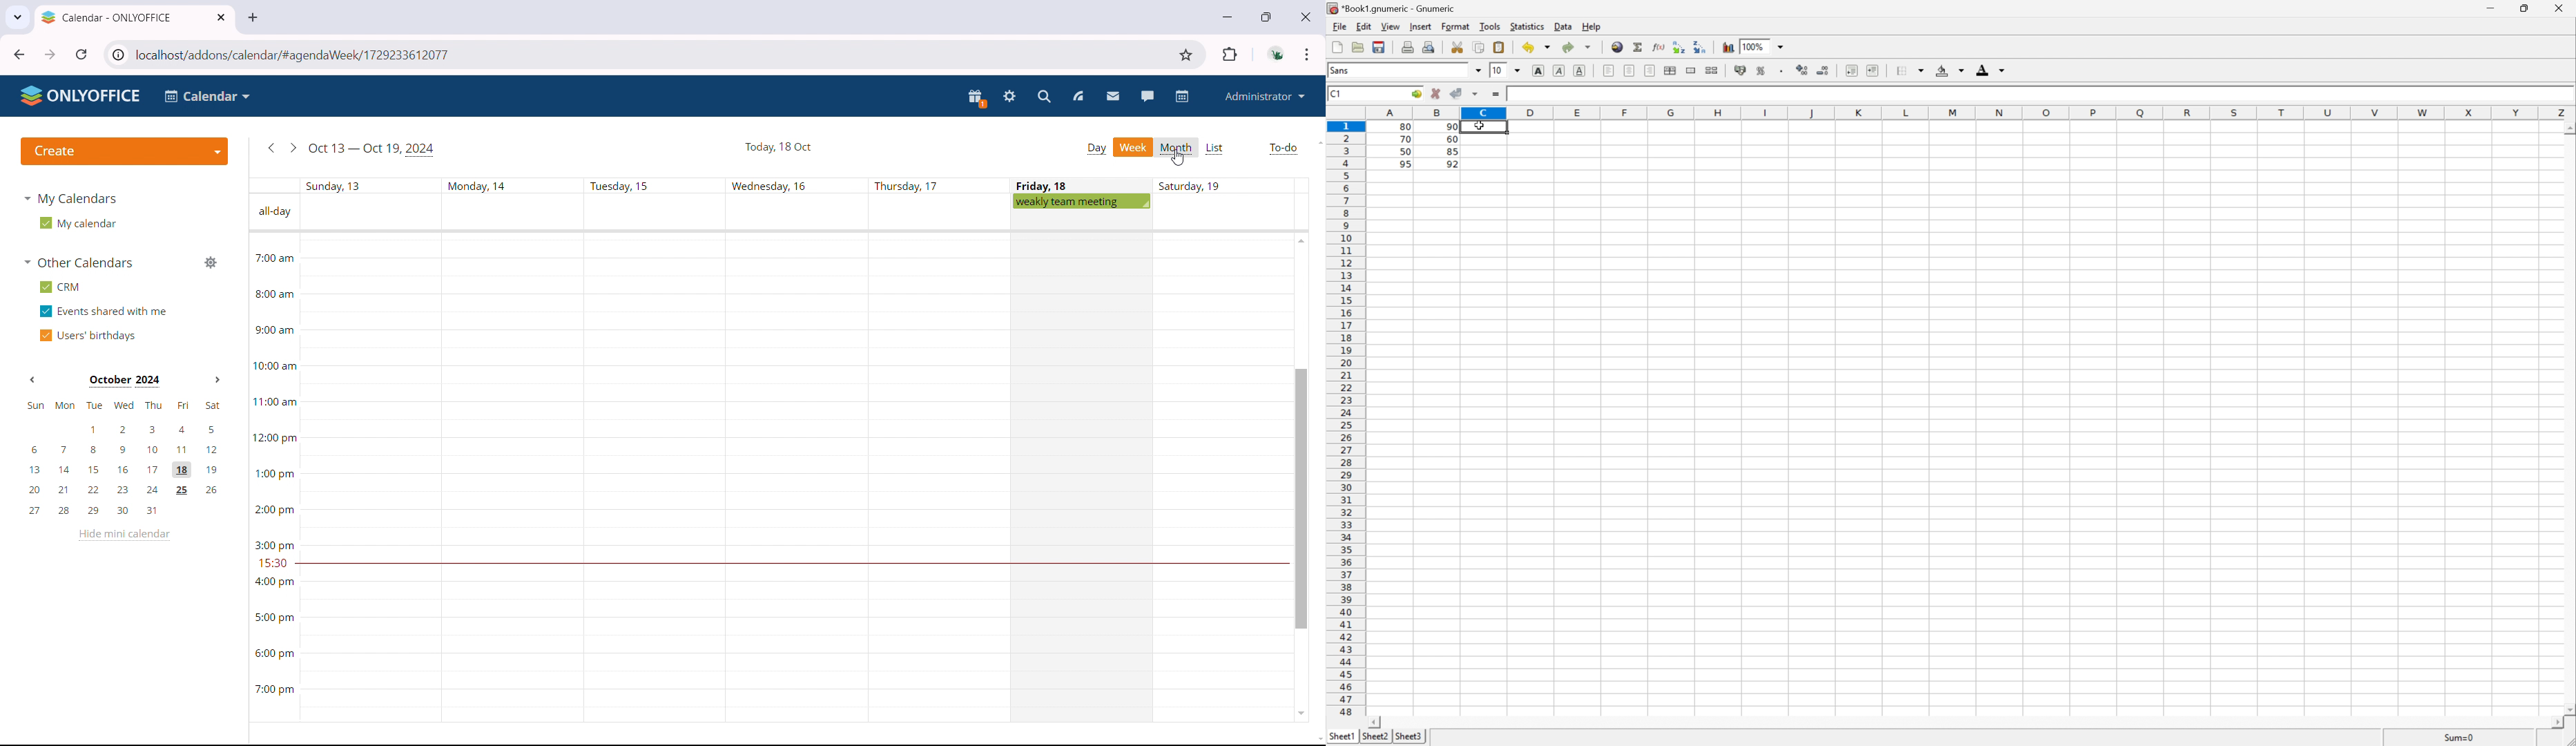 Image resolution: width=2576 pixels, height=756 pixels. Describe the element at coordinates (49, 54) in the screenshot. I see `click to go forward` at that location.